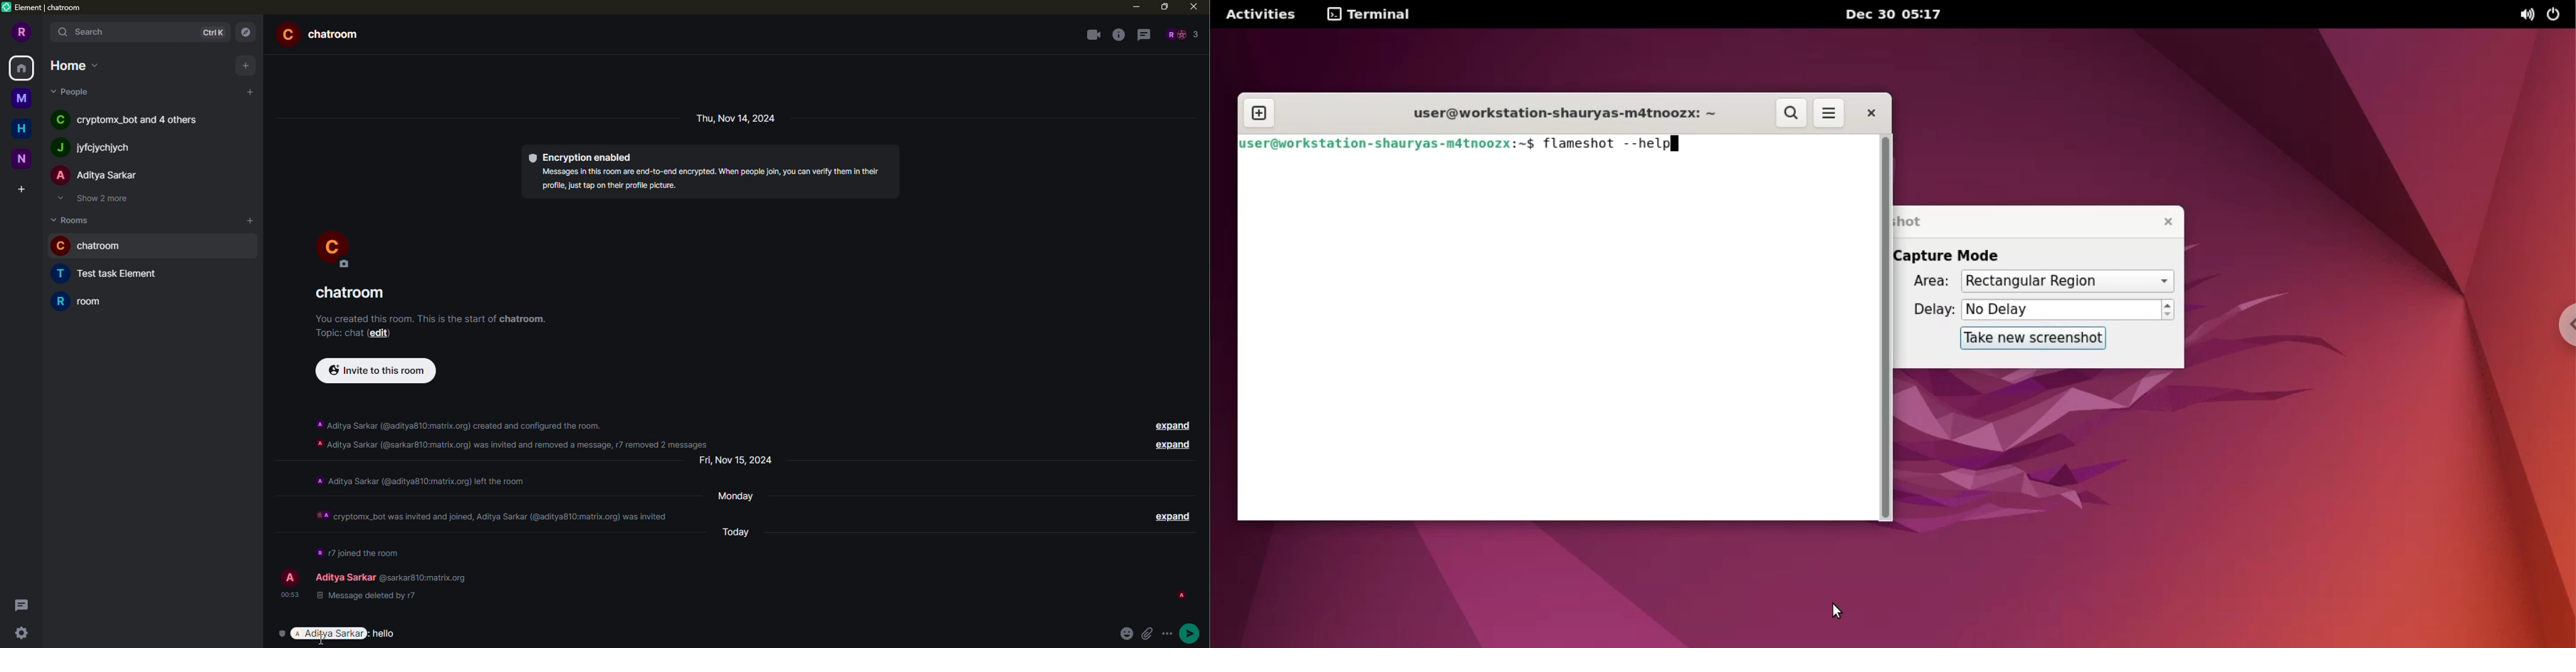 This screenshot has width=2576, height=672. What do you see at coordinates (390, 574) in the screenshot?
I see `users` at bounding box center [390, 574].